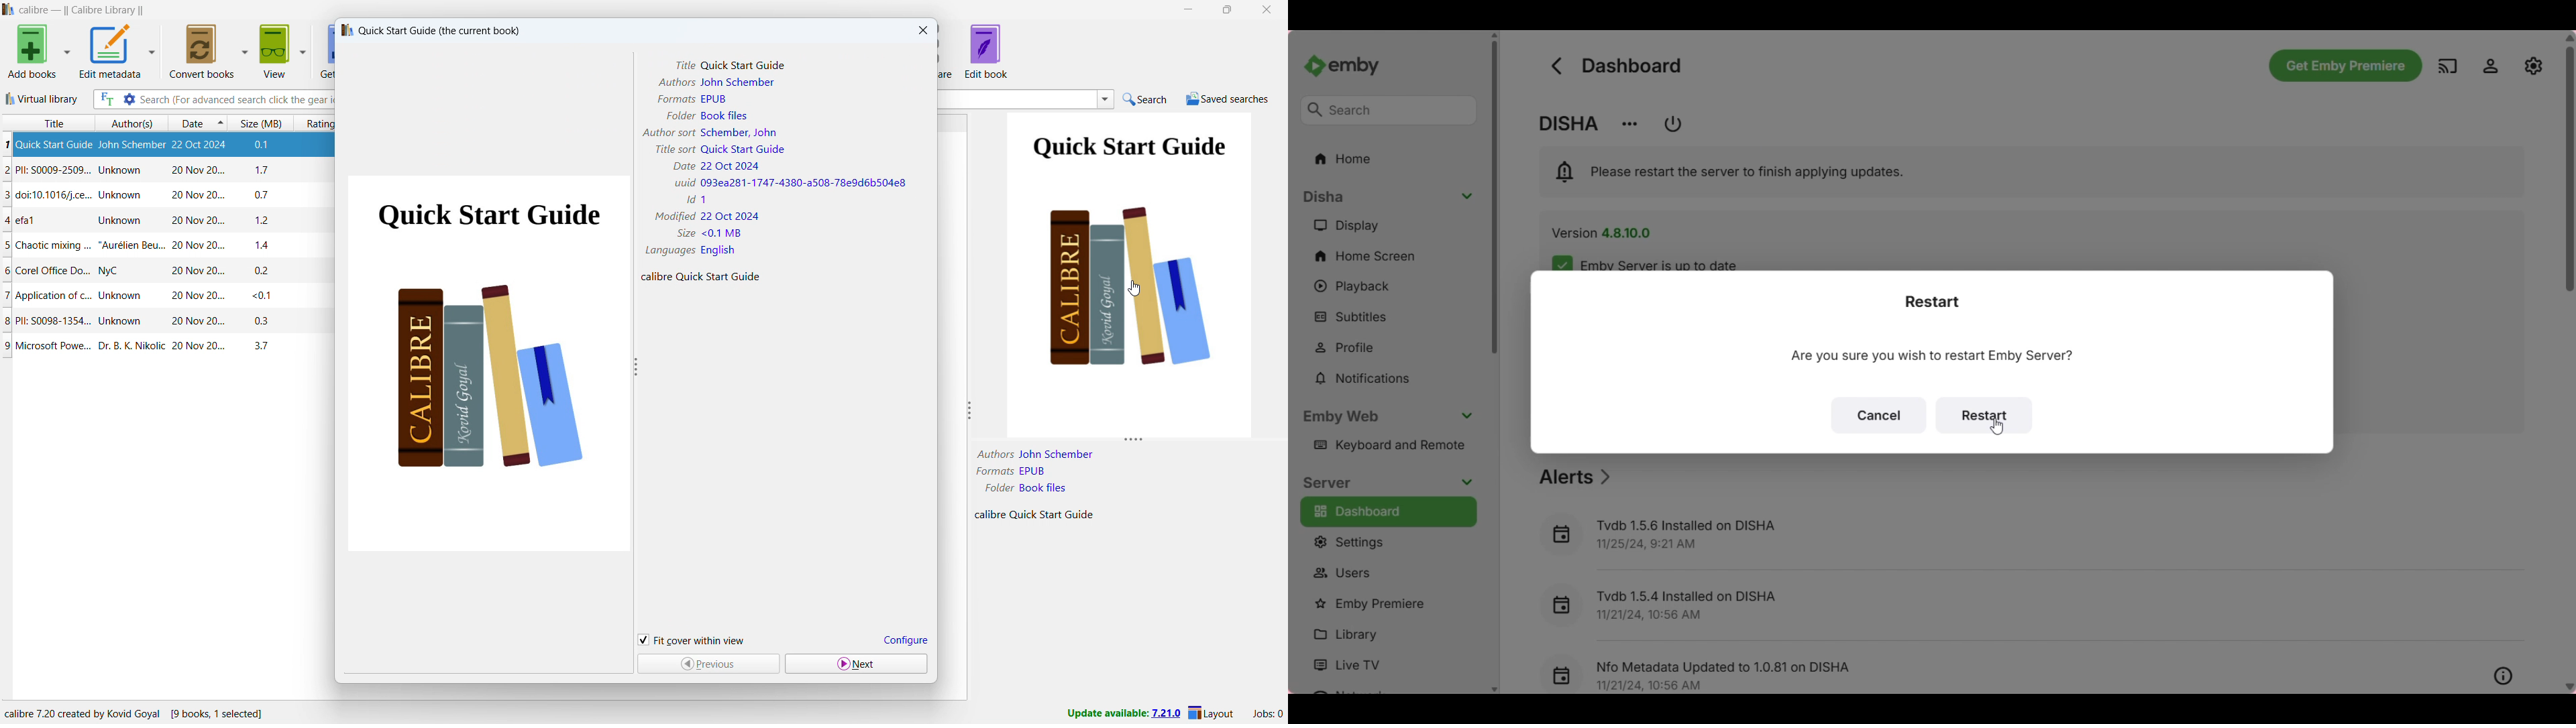 Image resolution: width=2576 pixels, height=728 pixels. Describe the element at coordinates (636, 367) in the screenshot. I see `resize` at that location.